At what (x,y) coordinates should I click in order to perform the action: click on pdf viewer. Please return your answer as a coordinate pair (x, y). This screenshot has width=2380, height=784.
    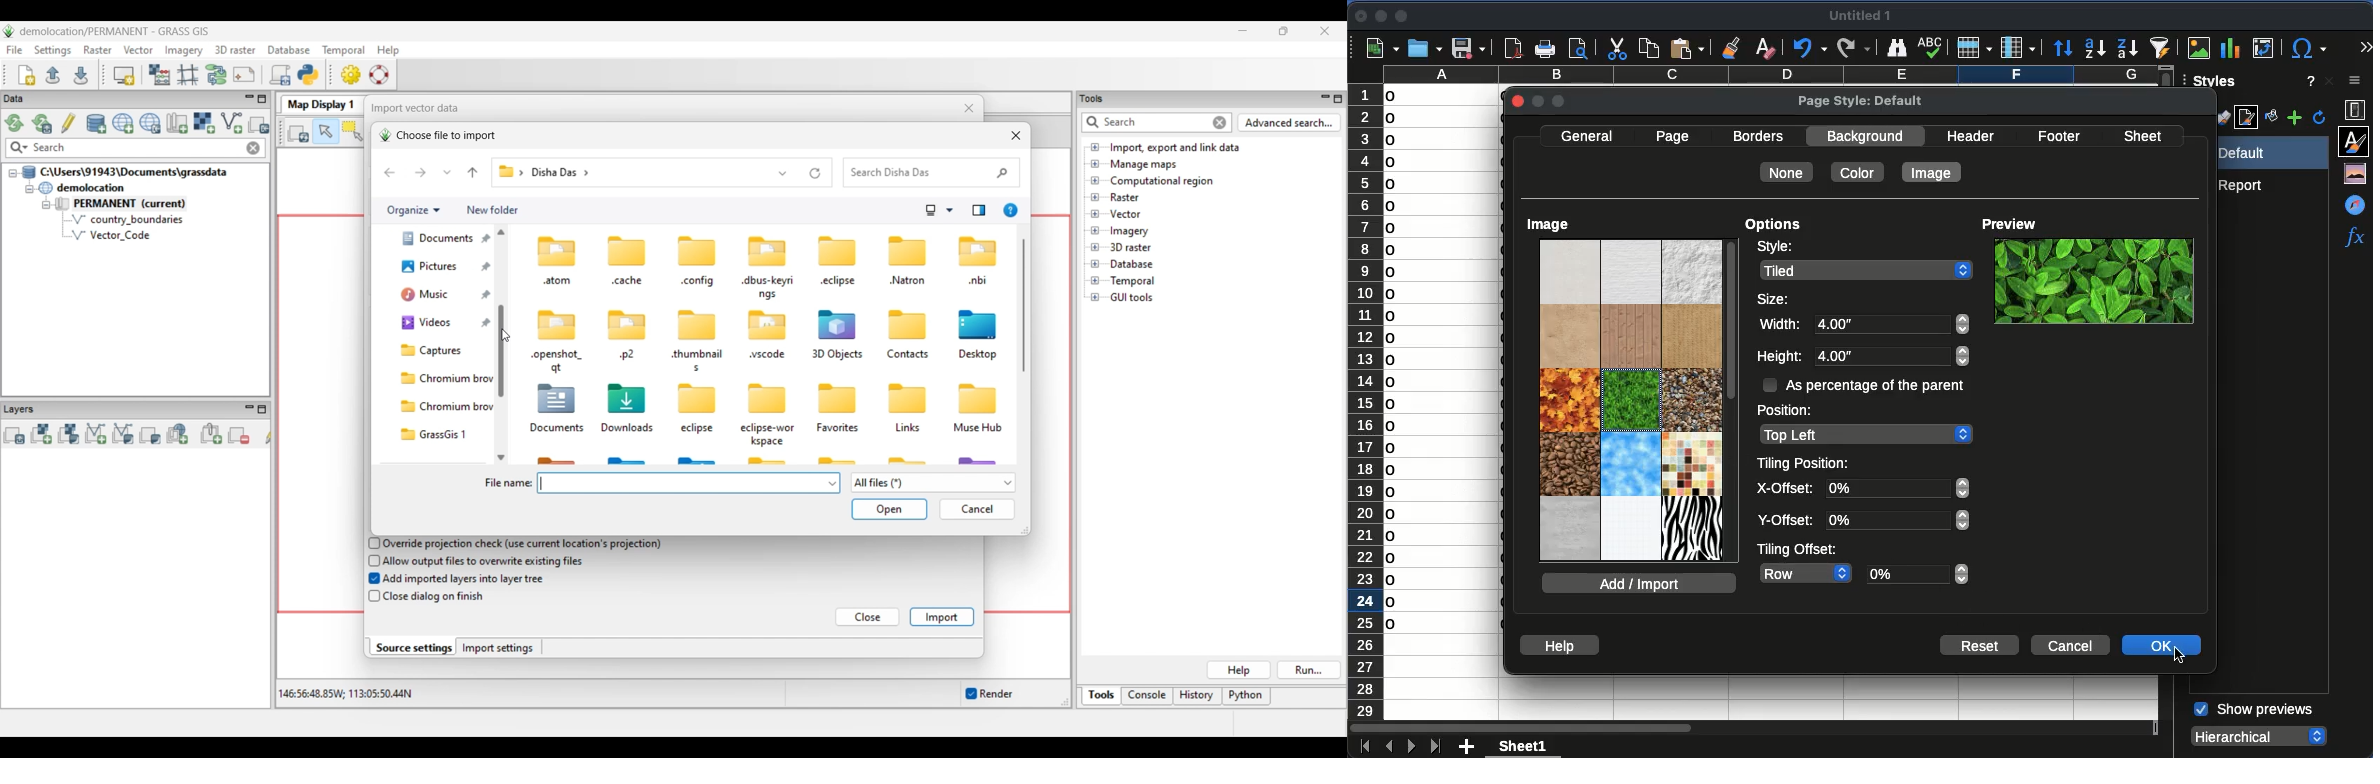
    Looking at the image, I should click on (1513, 48).